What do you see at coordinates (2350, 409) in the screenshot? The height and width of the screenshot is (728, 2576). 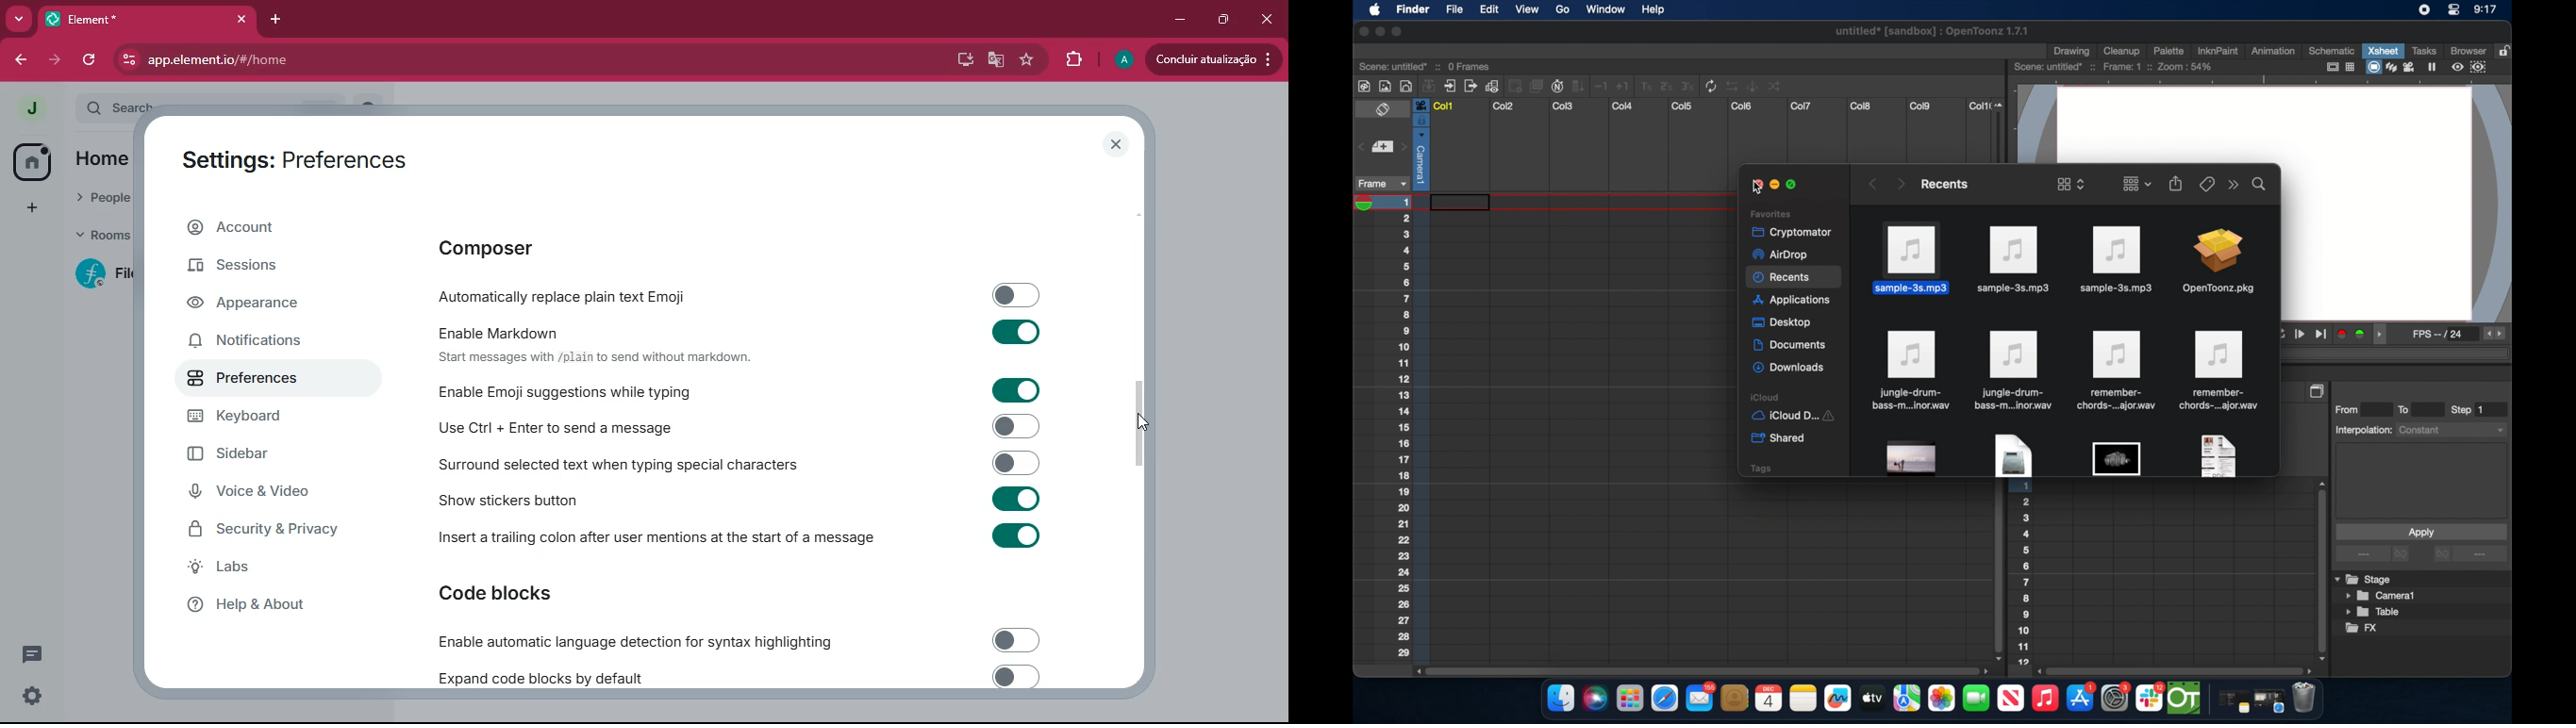 I see `from` at bounding box center [2350, 409].